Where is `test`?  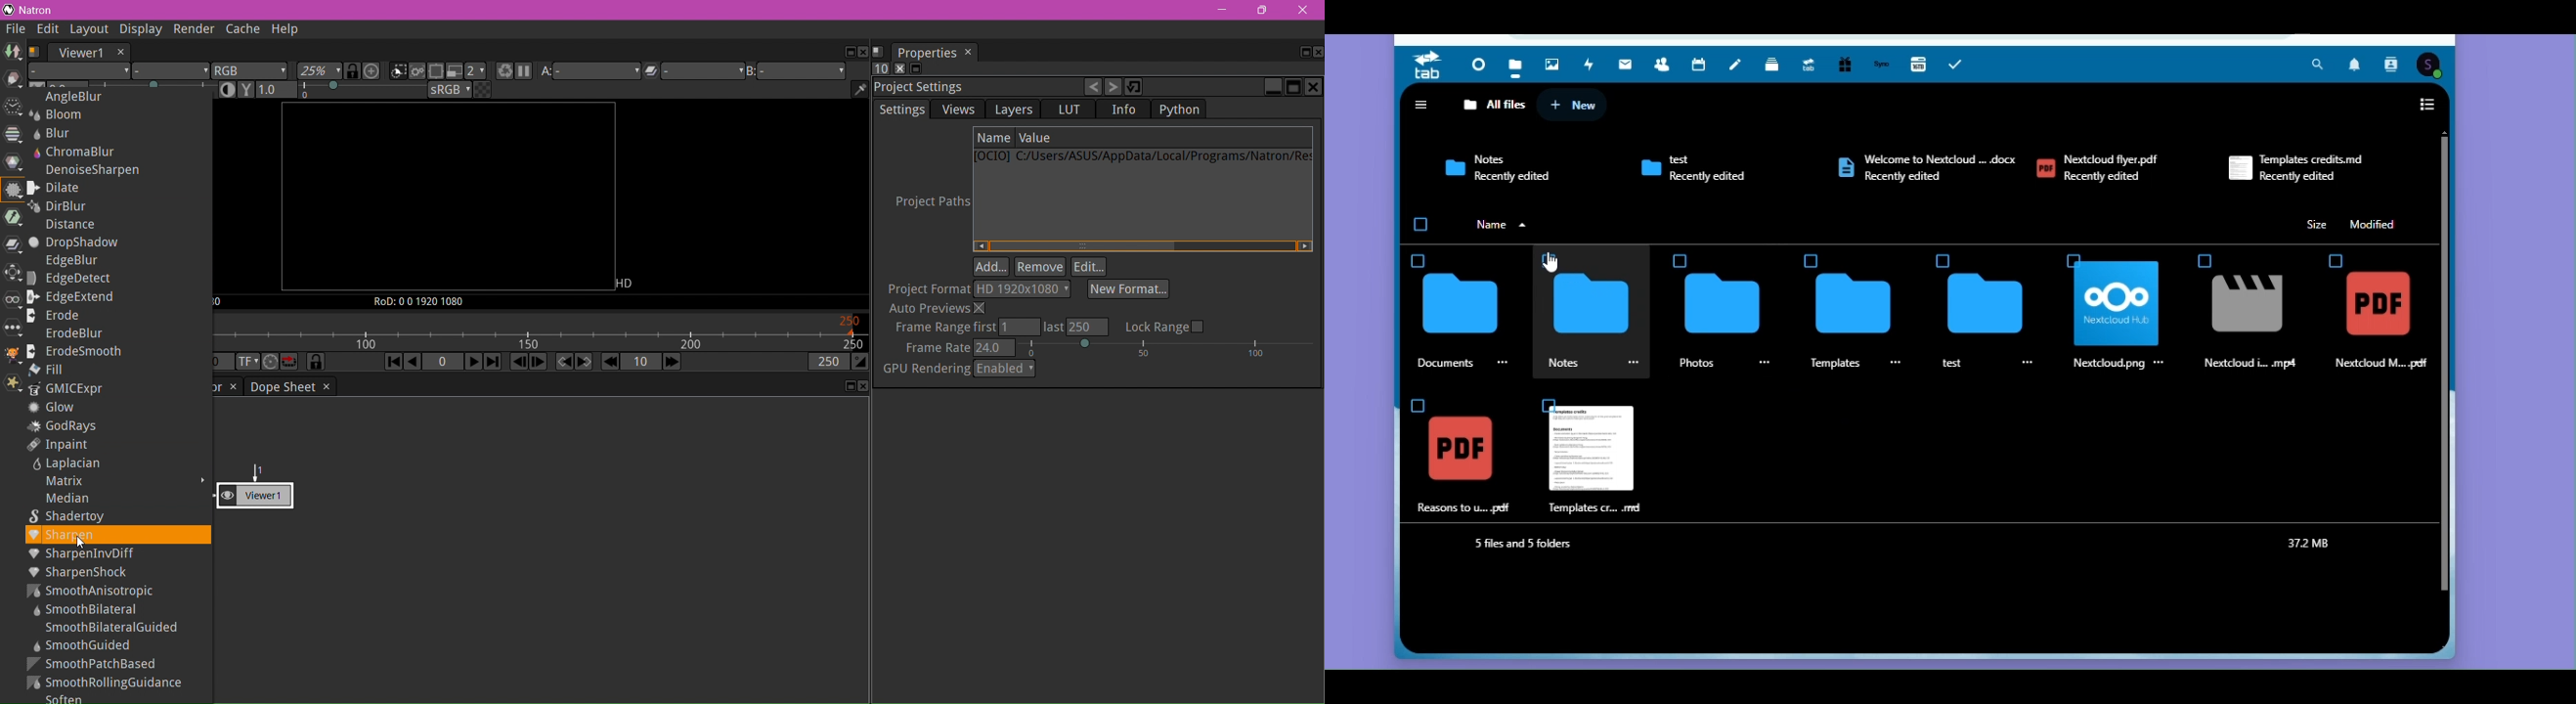 test is located at coordinates (1952, 362).